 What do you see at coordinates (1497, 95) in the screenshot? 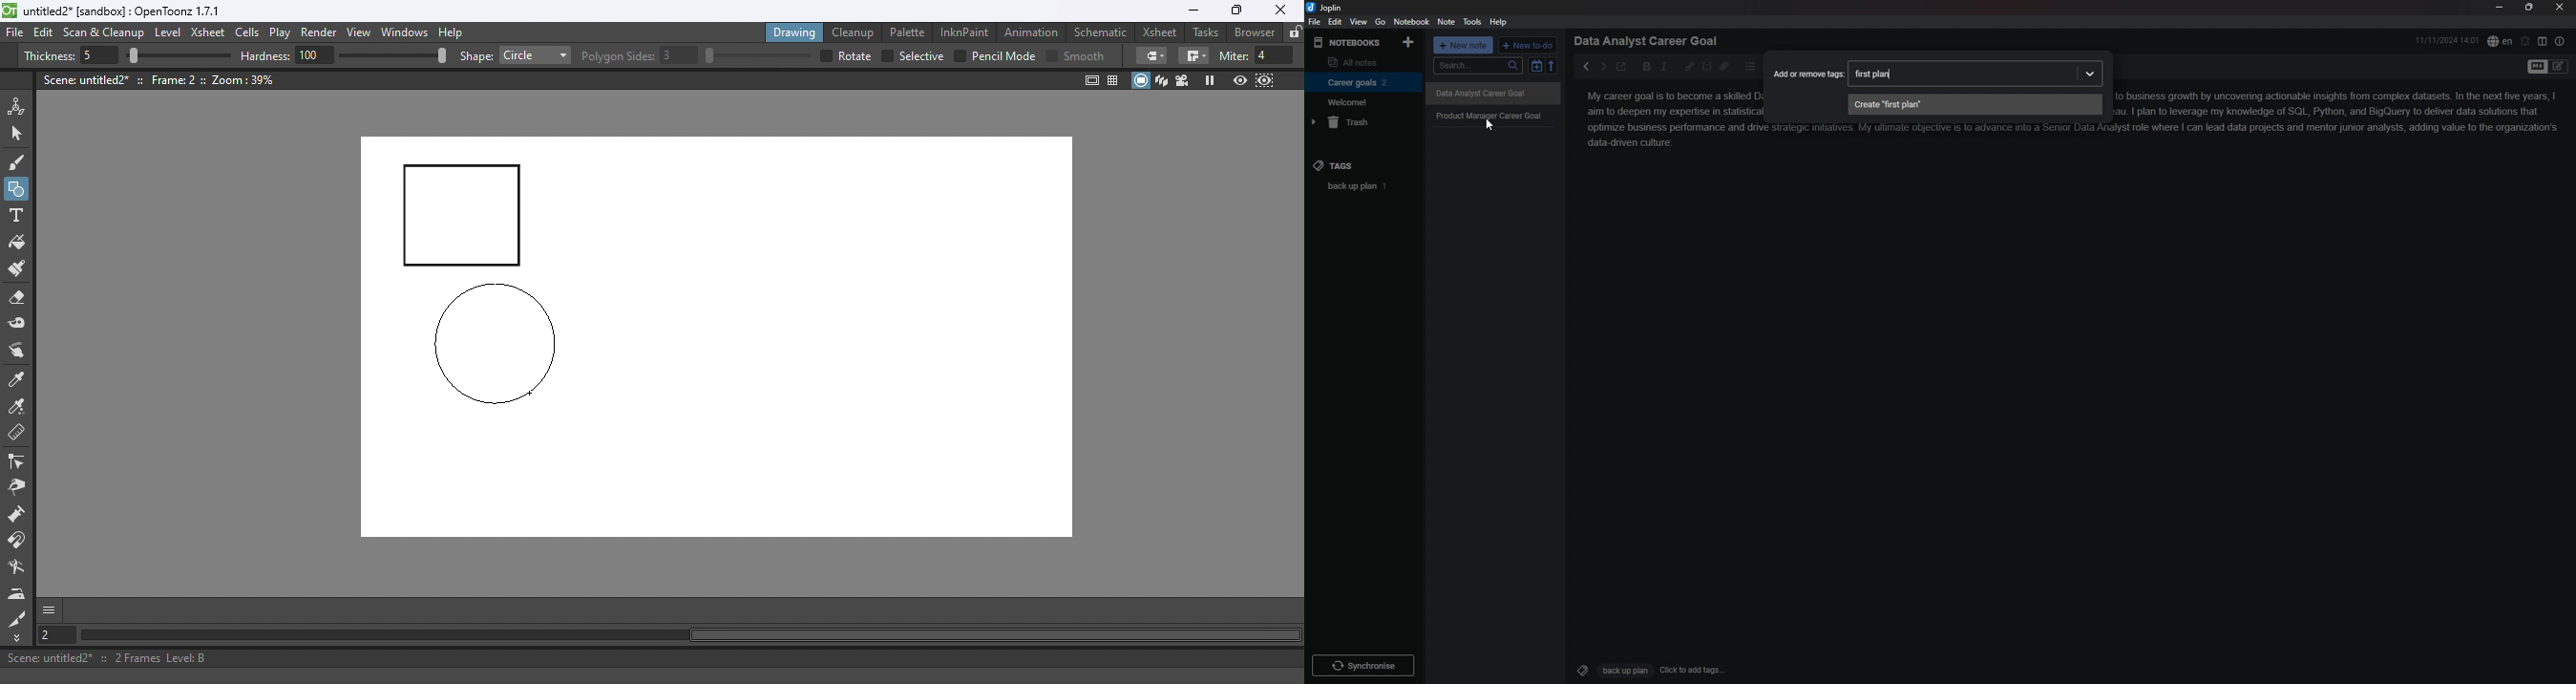
I see `` at bounding box center [1497, 95].